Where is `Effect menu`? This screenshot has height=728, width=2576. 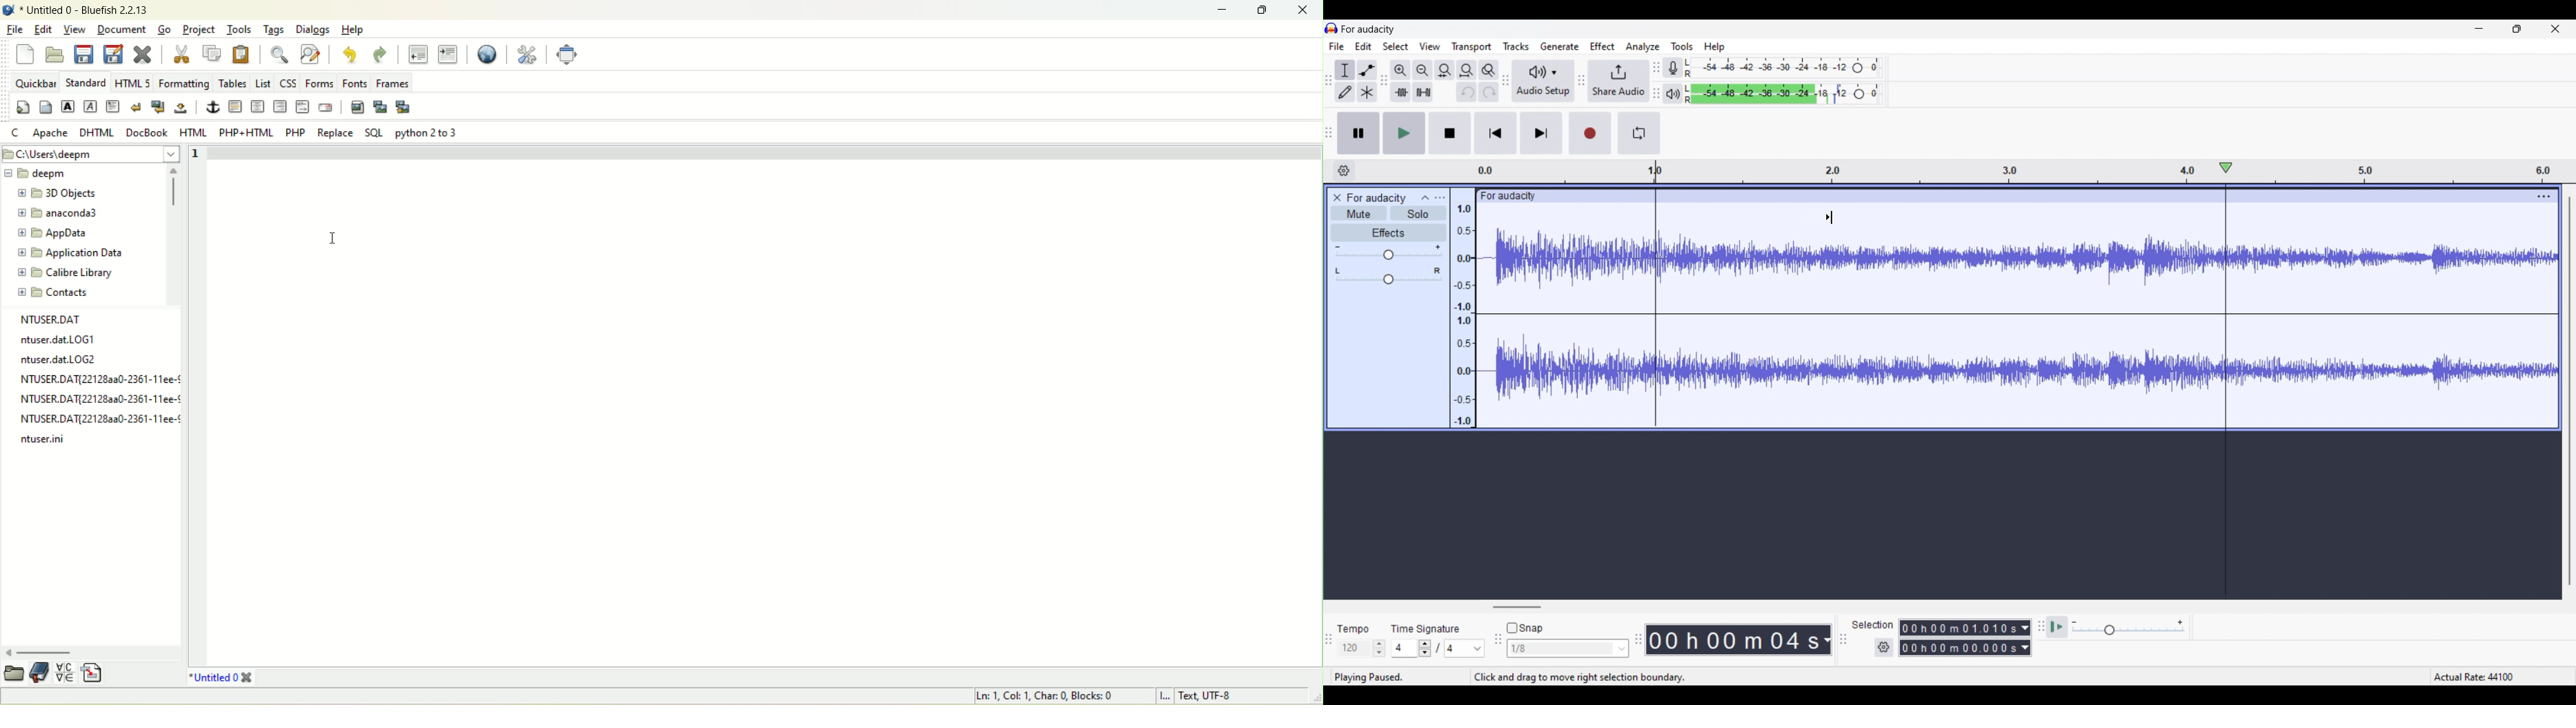
Effect menu is located at coordinates (1602, 46).